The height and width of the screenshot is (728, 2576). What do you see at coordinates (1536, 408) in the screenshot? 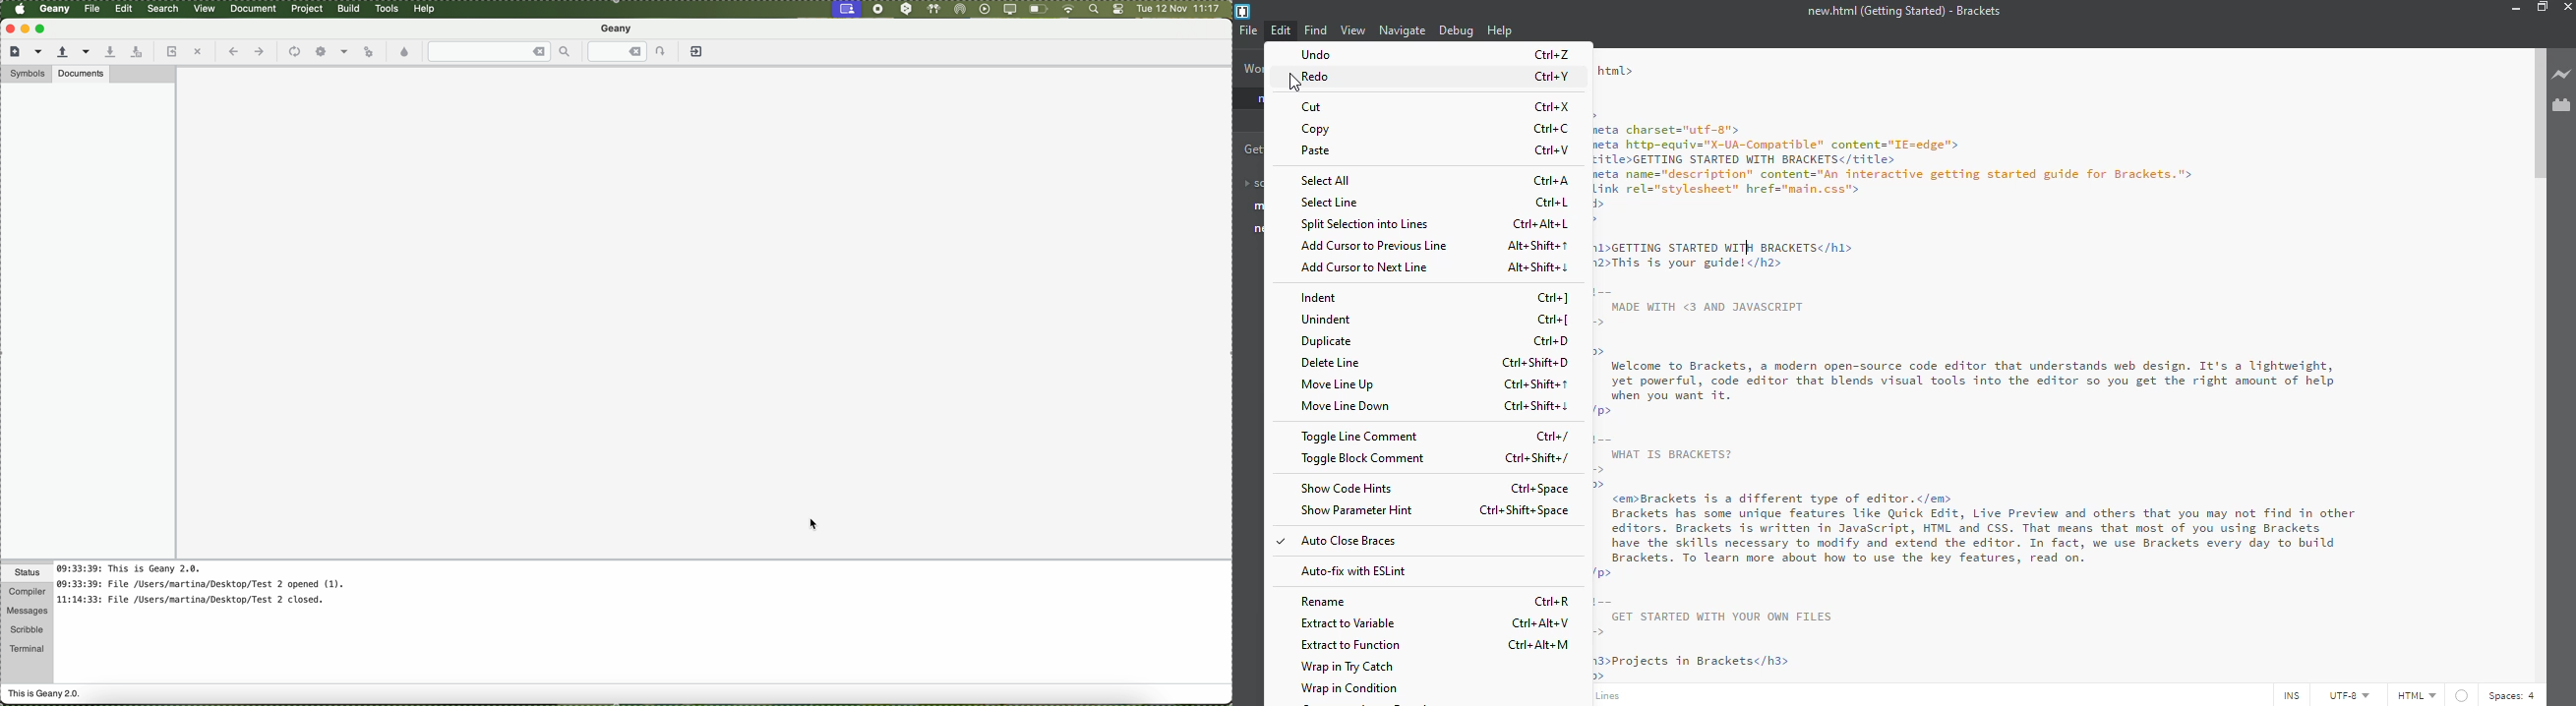
I see `ctrl+shift+down arrow` at bounding box center [1536, 408].